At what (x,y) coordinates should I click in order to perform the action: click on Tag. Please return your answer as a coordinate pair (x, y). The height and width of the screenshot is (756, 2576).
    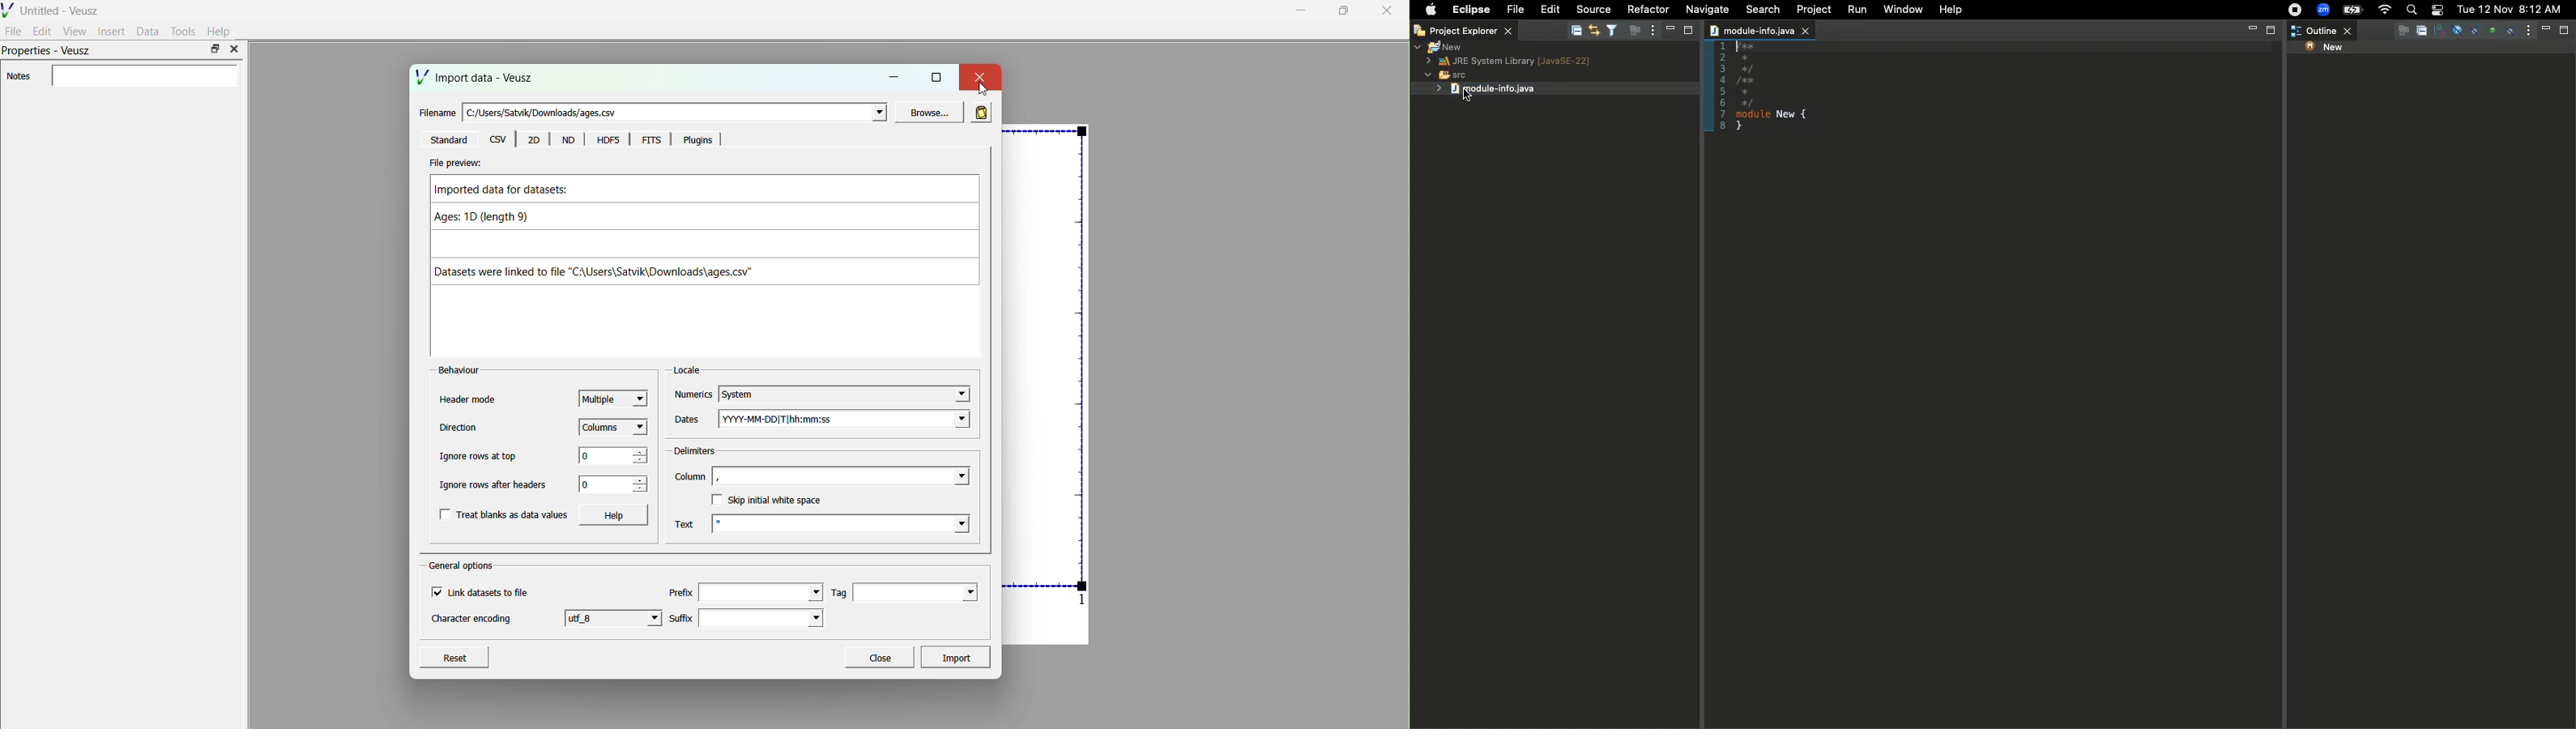
    Looking at the image, I should click on (840, 592).